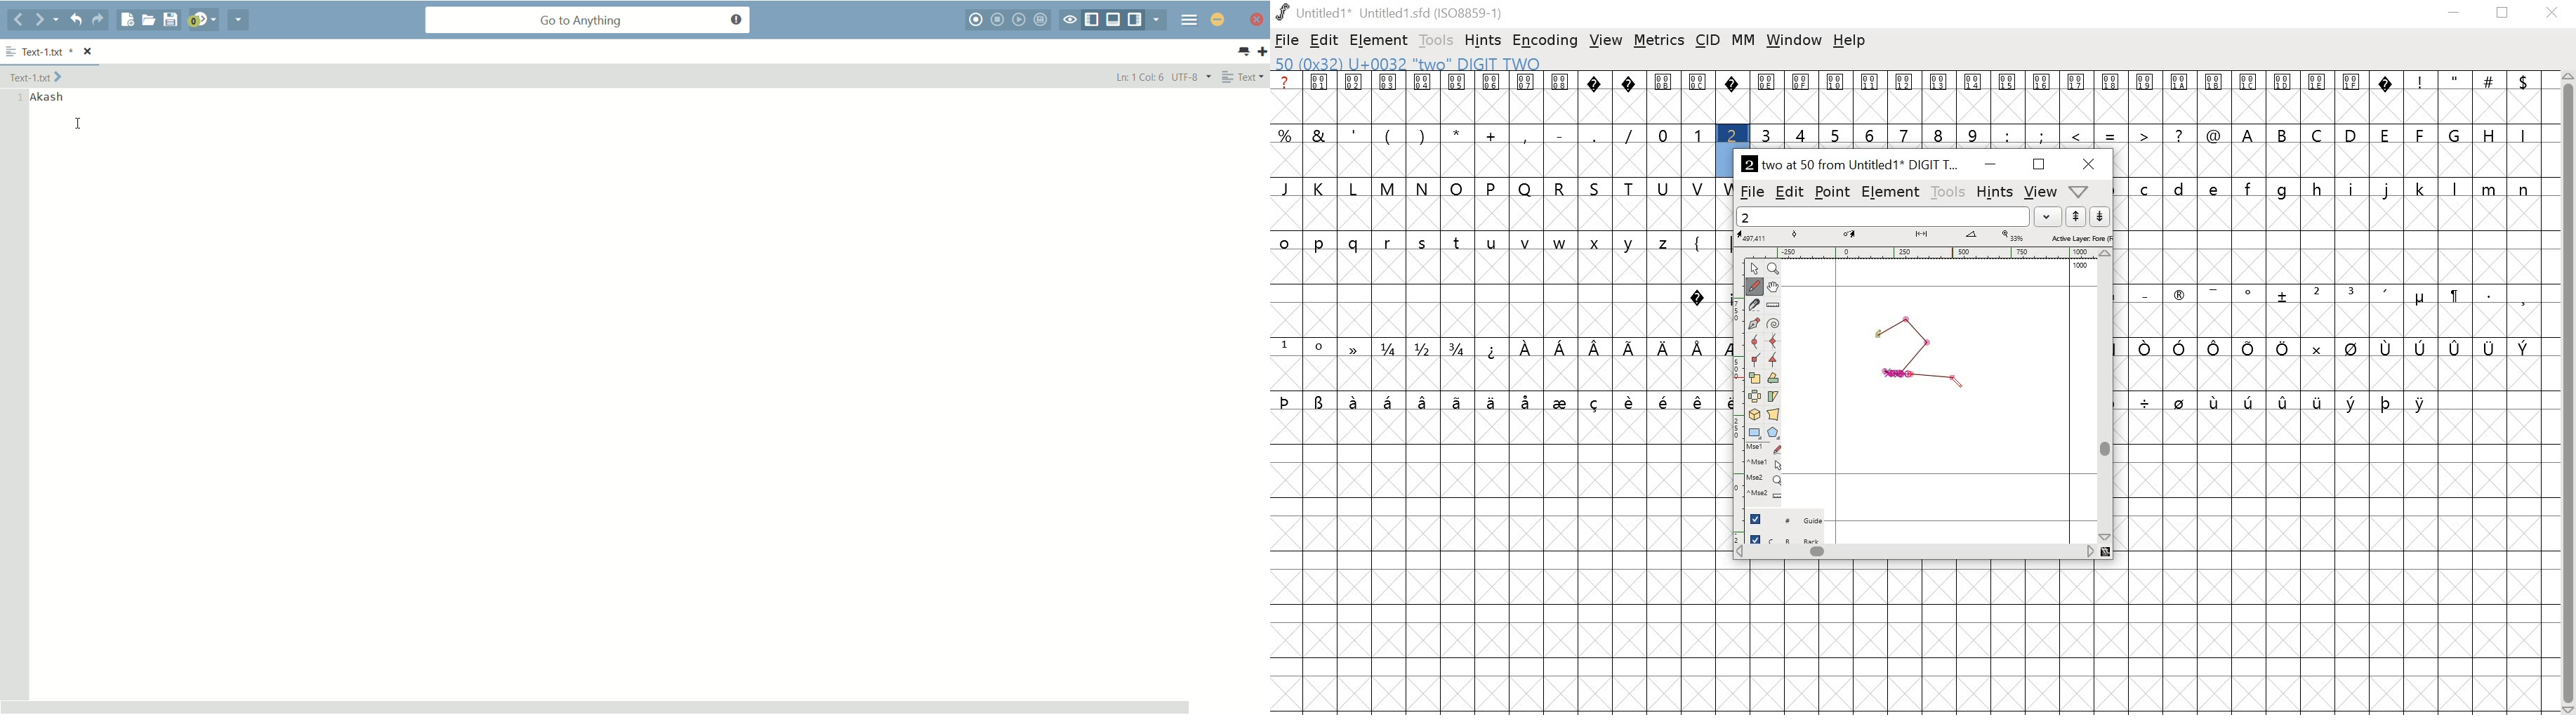 Image resolution: width=2576 pixels, height=728 pixels. Describe the element at coordinates (1773, 398) in the screenshot. I see `skew` at that location.